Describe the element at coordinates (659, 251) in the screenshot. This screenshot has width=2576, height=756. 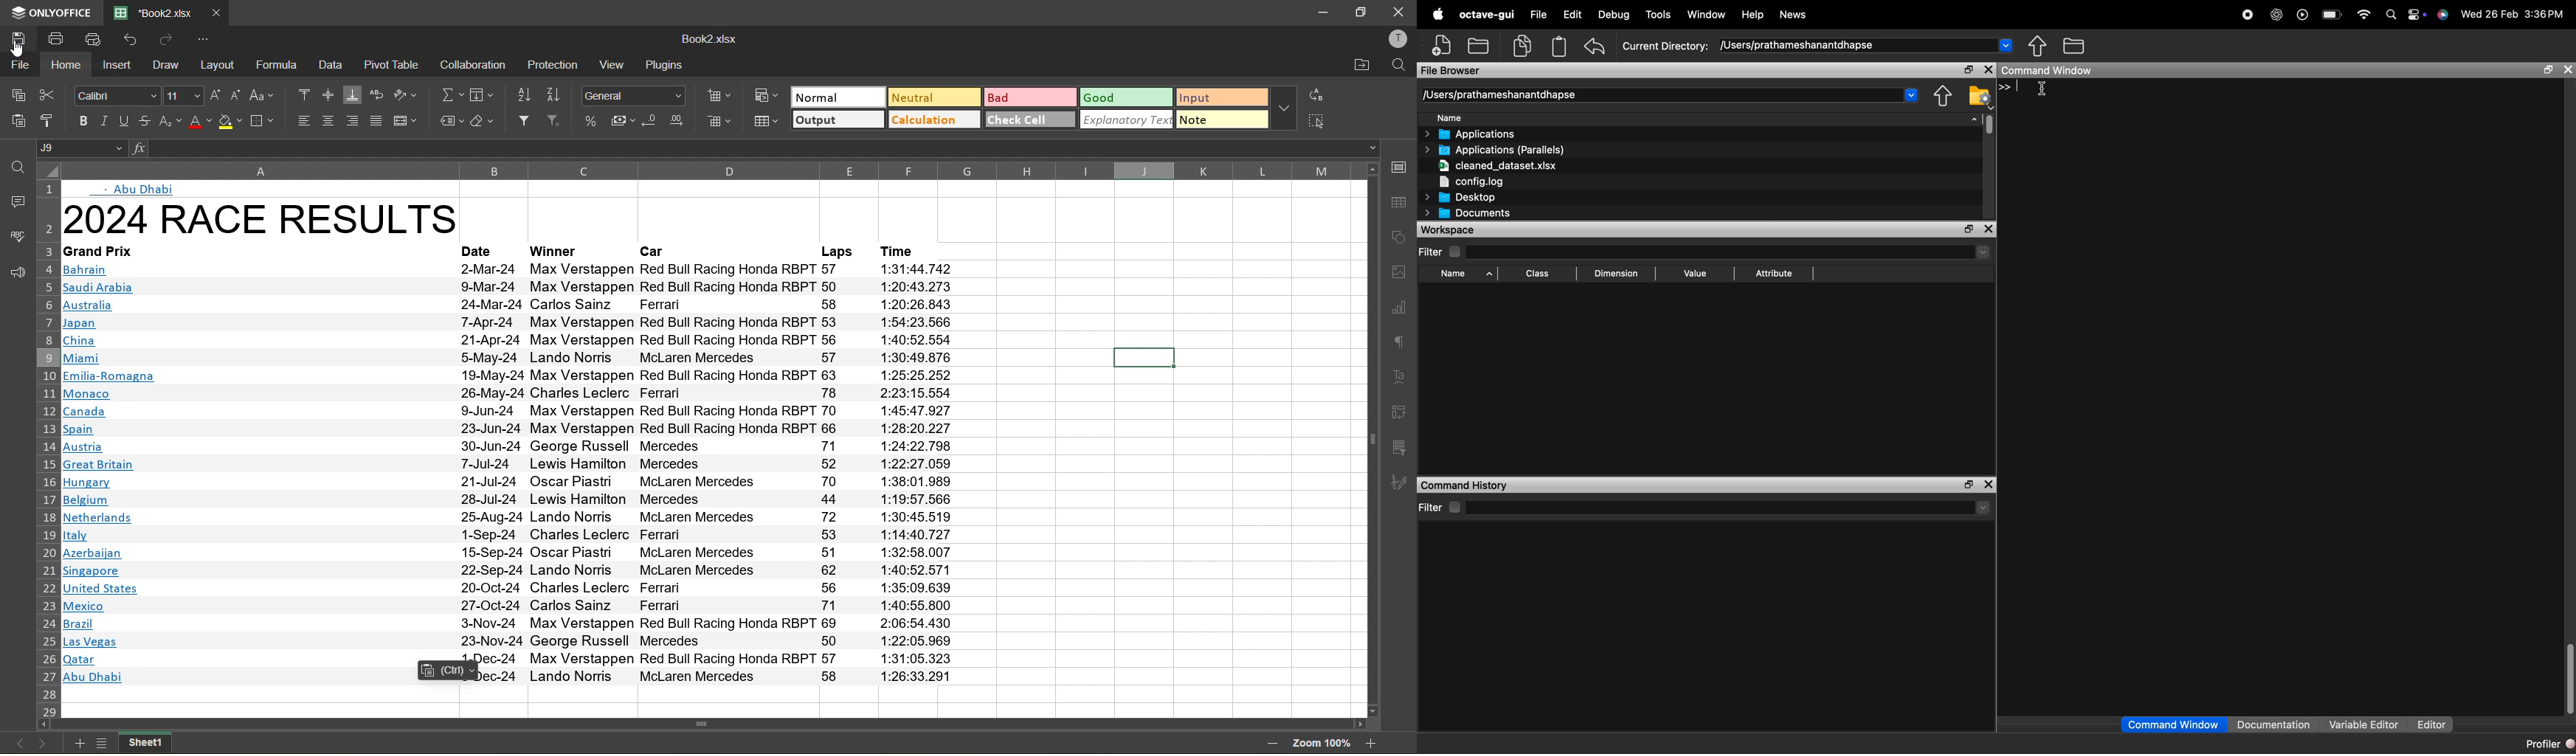
I see `car` at that location.